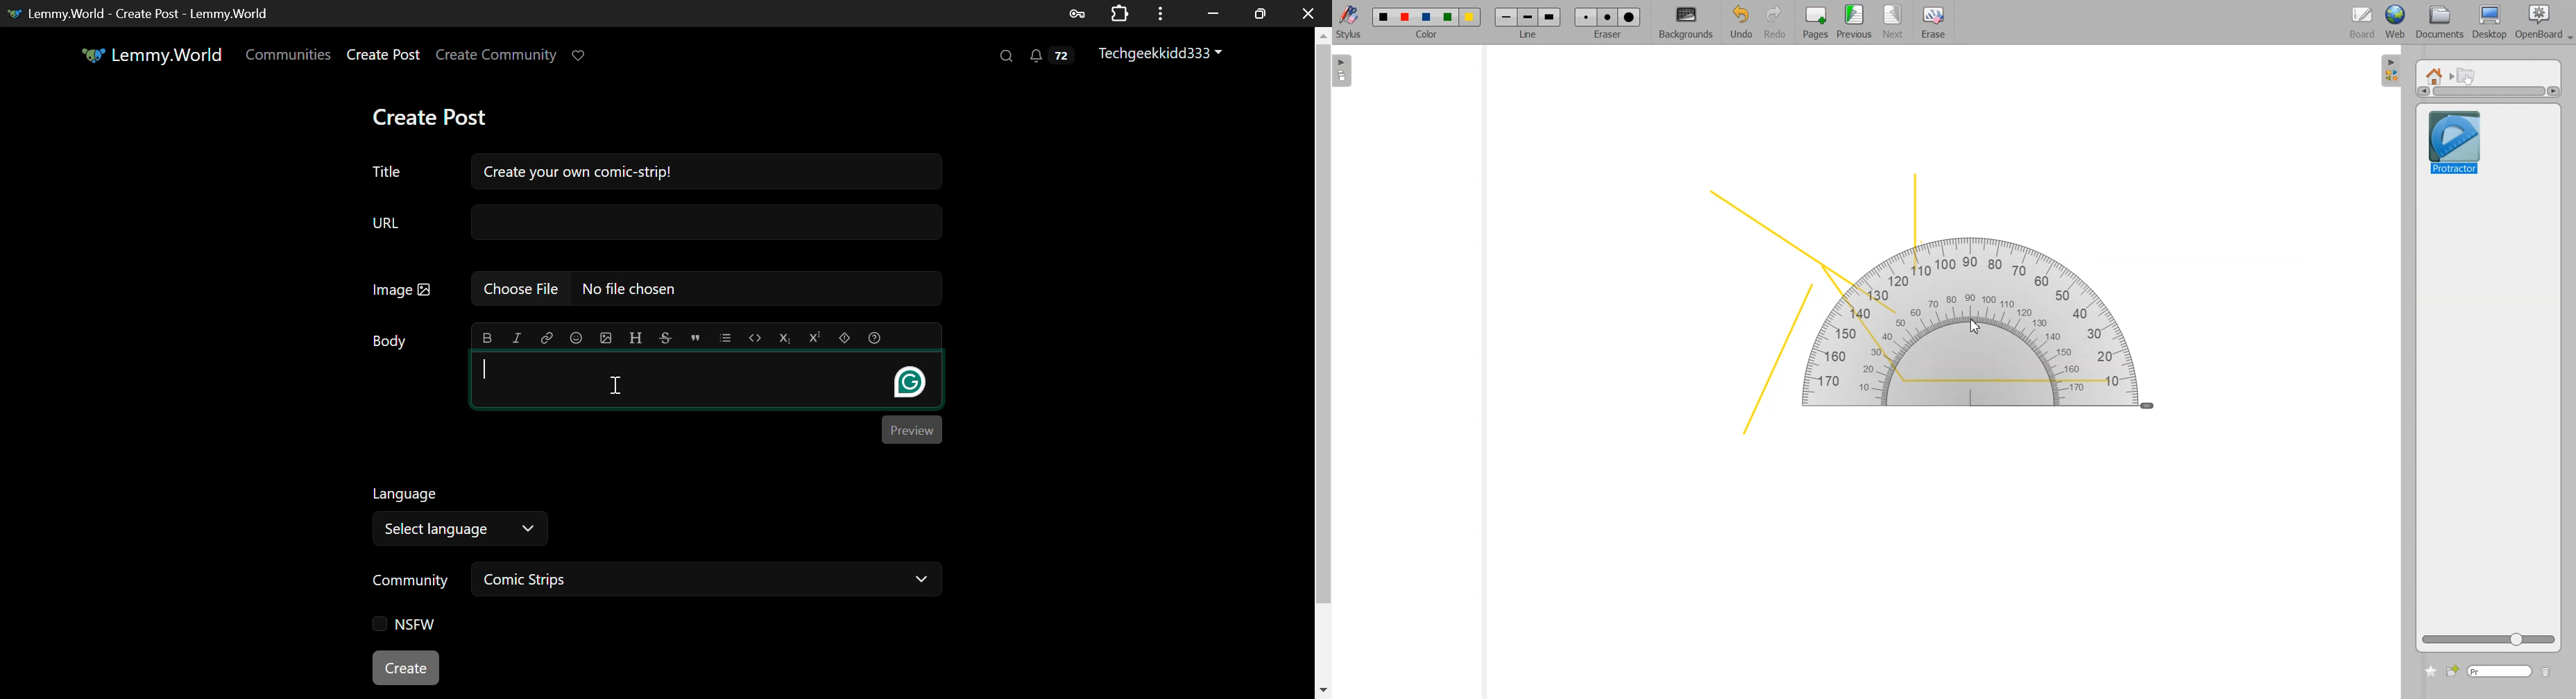  Describe the element at coordinates (844, 338) in the screenshot. I see `Spoiler` at that location.